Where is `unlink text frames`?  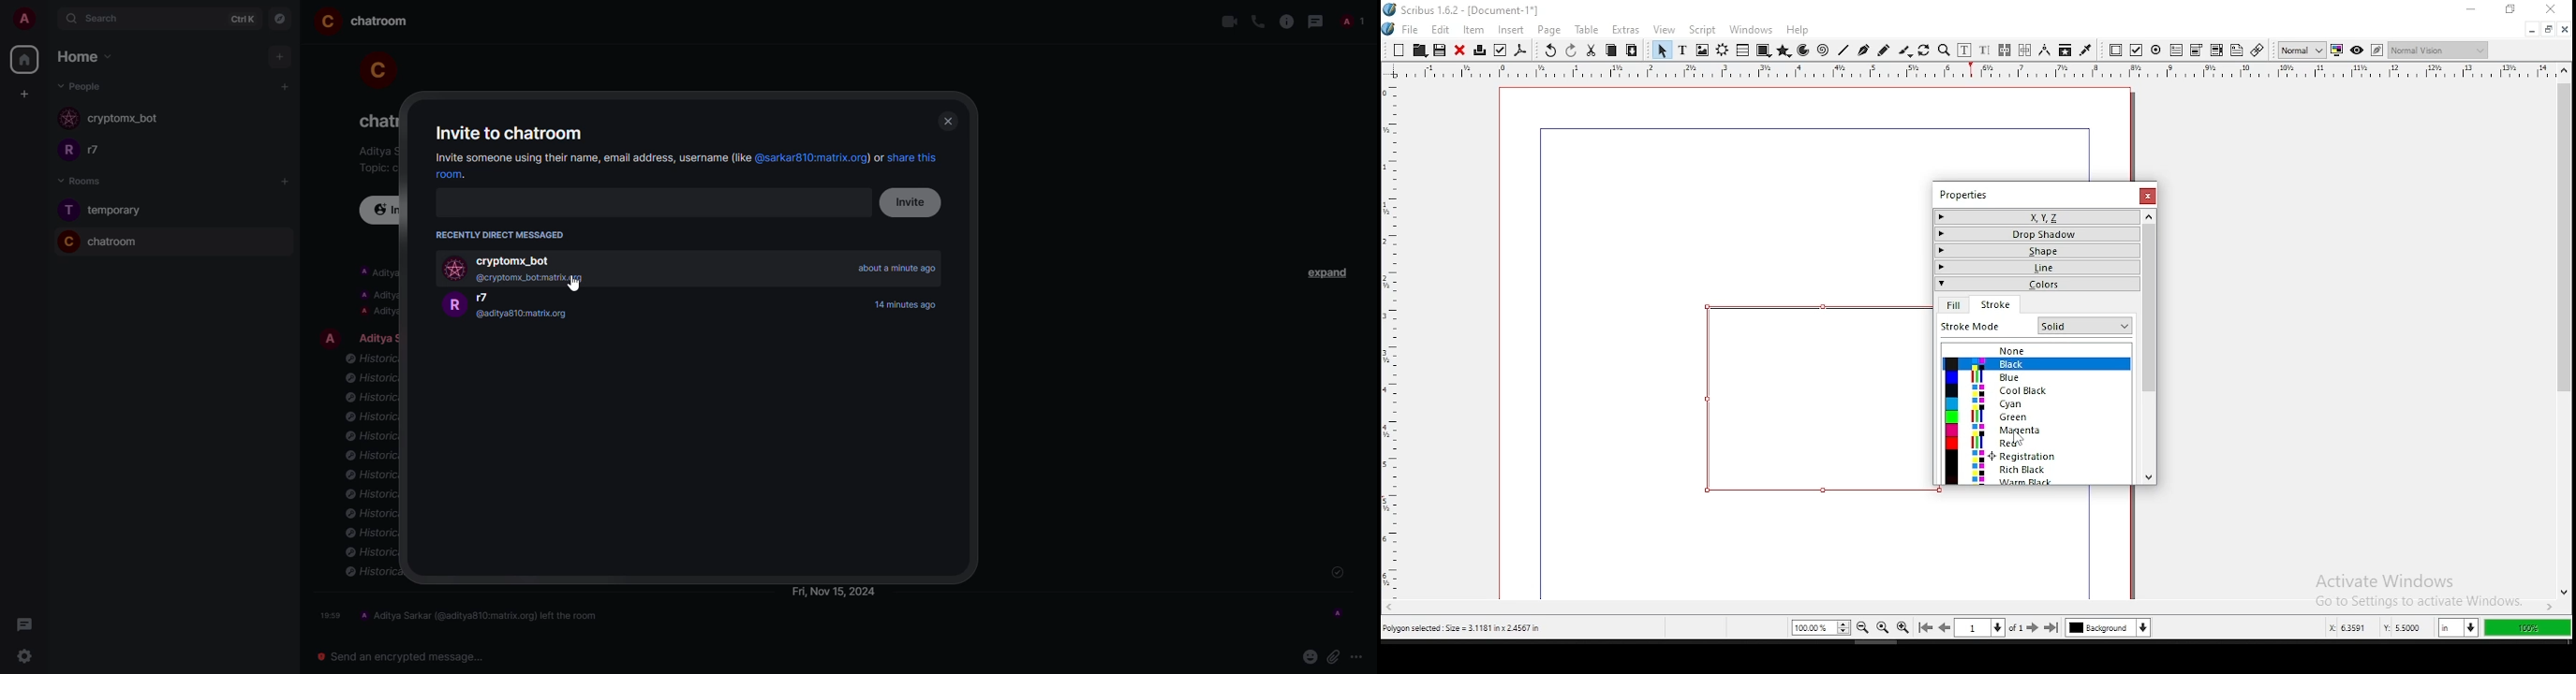 unlink text frames is located at coordinates (2026, 51).